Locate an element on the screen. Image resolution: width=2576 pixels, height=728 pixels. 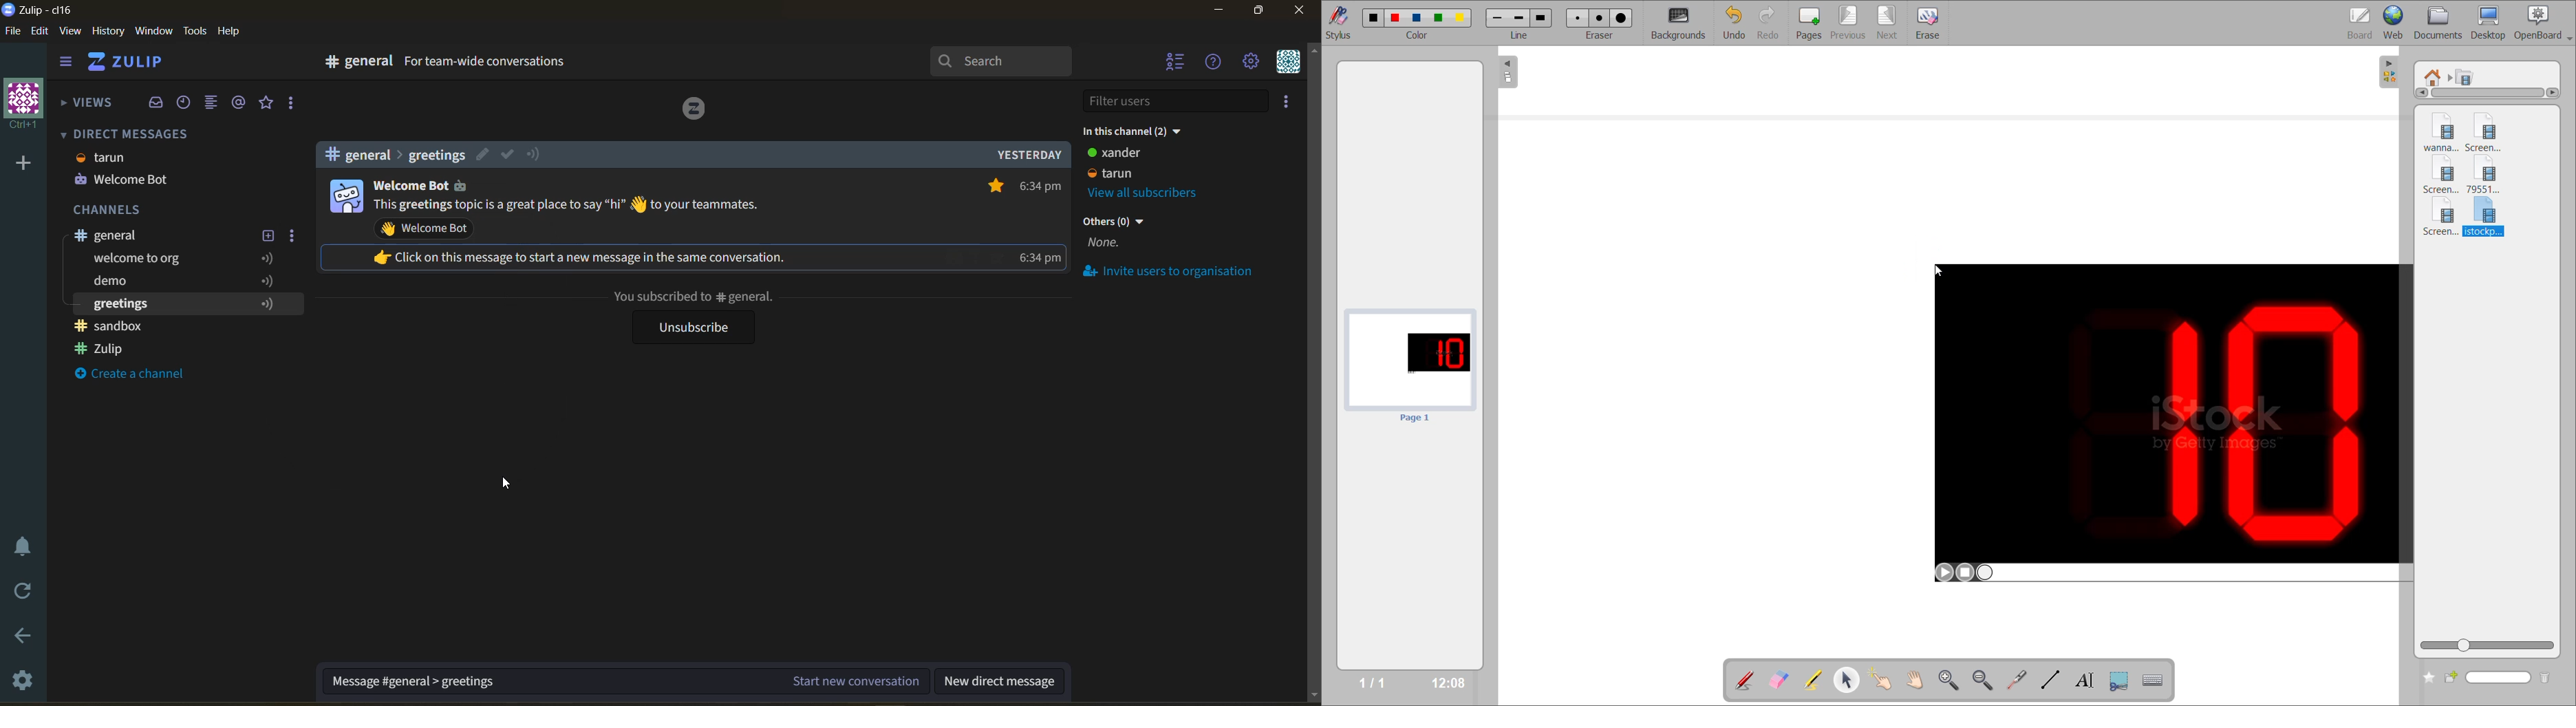
reactions and drafts is located at coordinates (291, 104).